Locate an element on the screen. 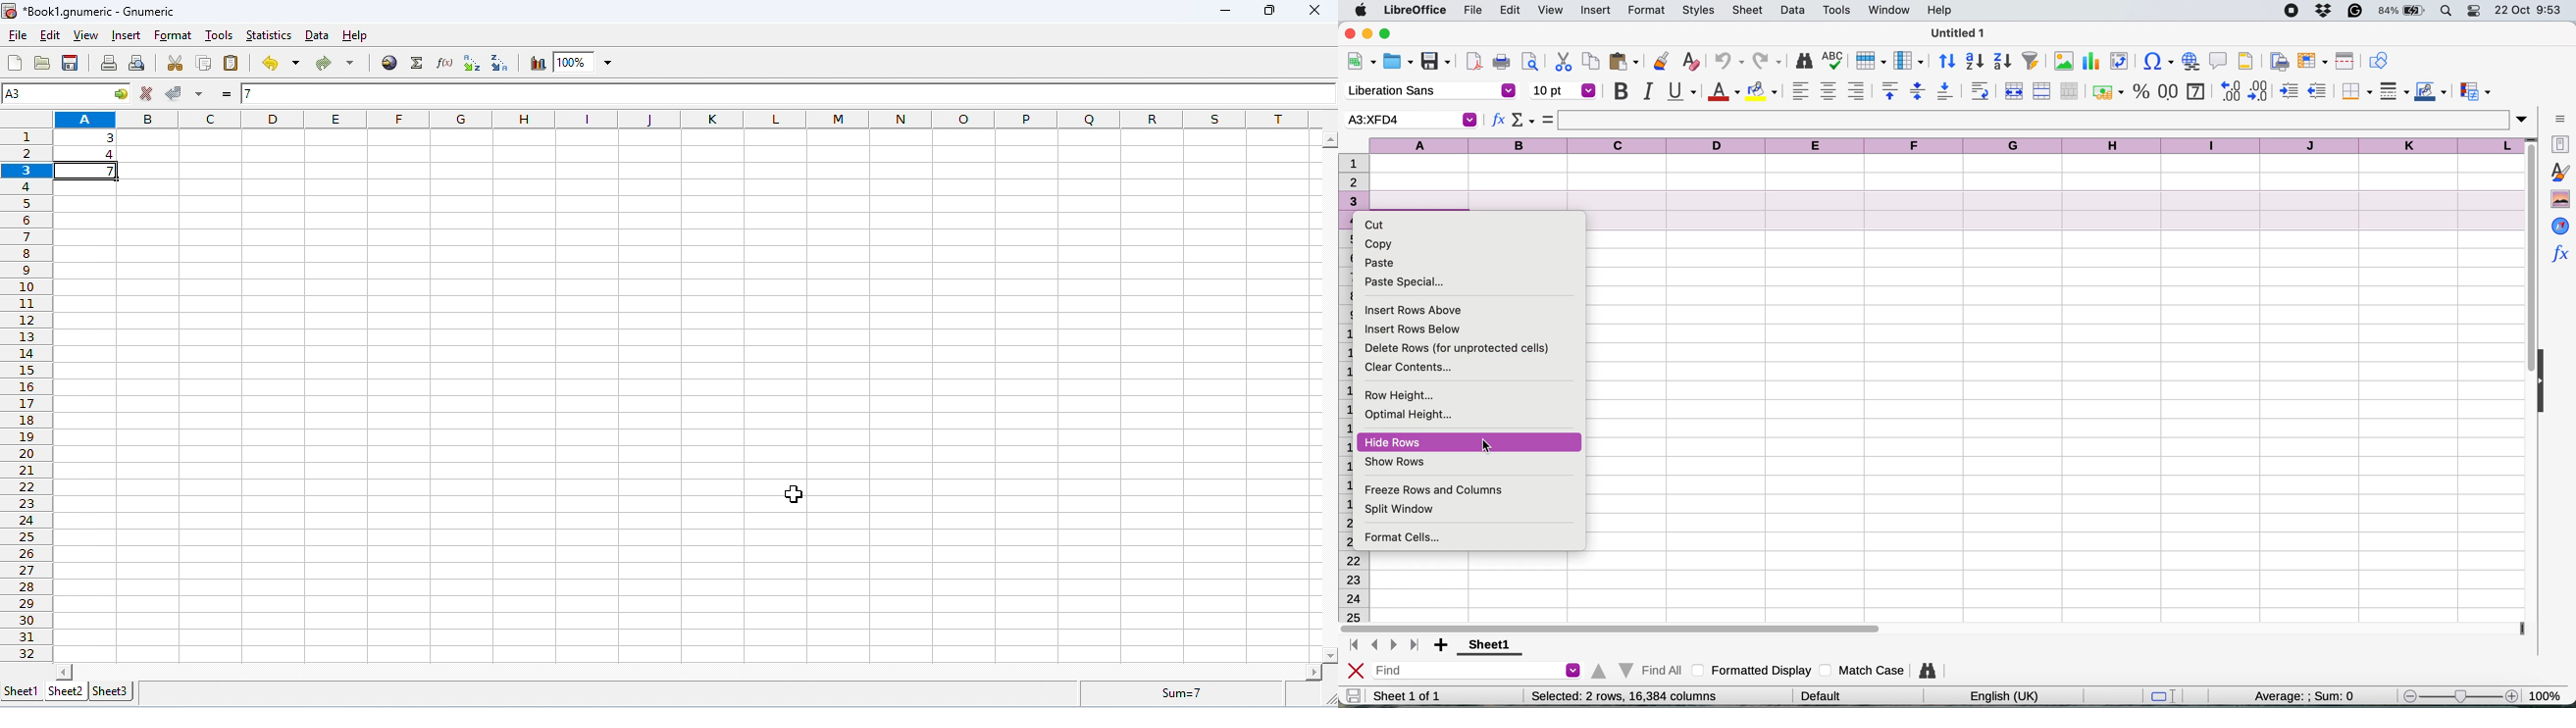  zoom scale is located at coordinates (2458, 697).